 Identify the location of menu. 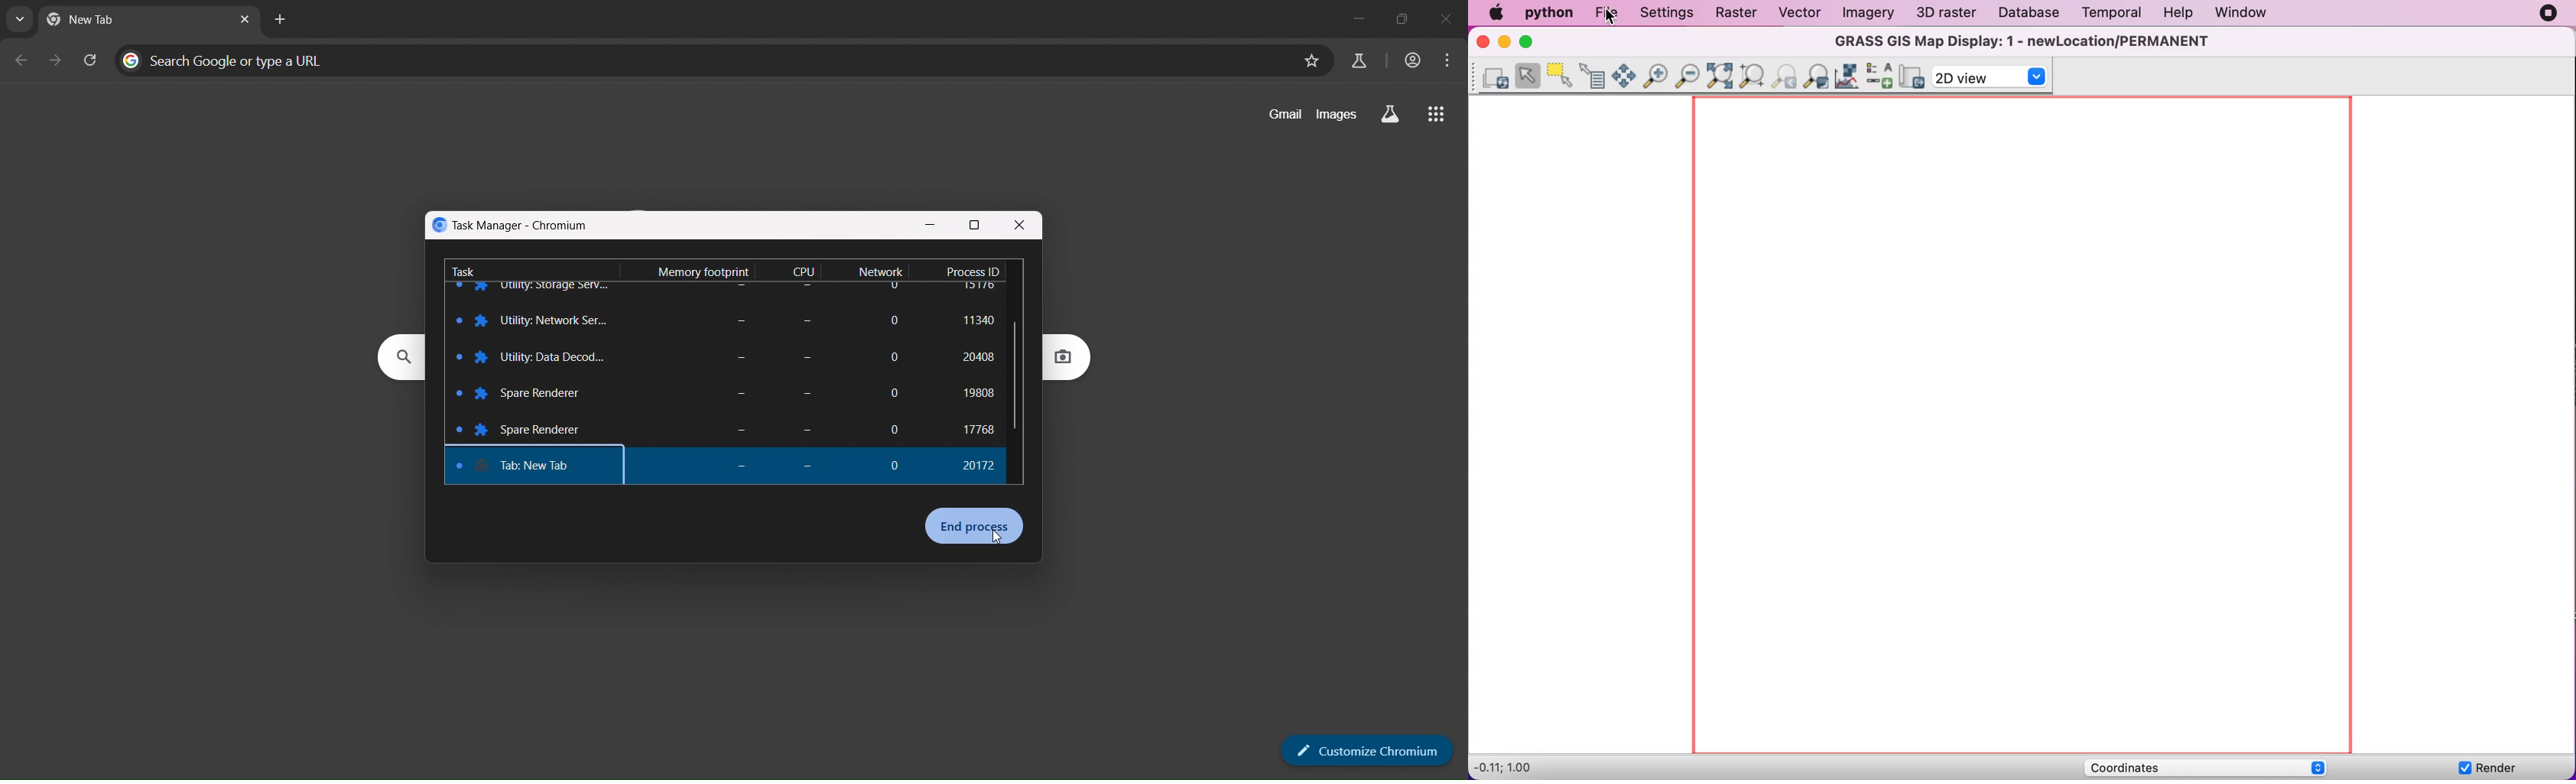
(1448, 63).